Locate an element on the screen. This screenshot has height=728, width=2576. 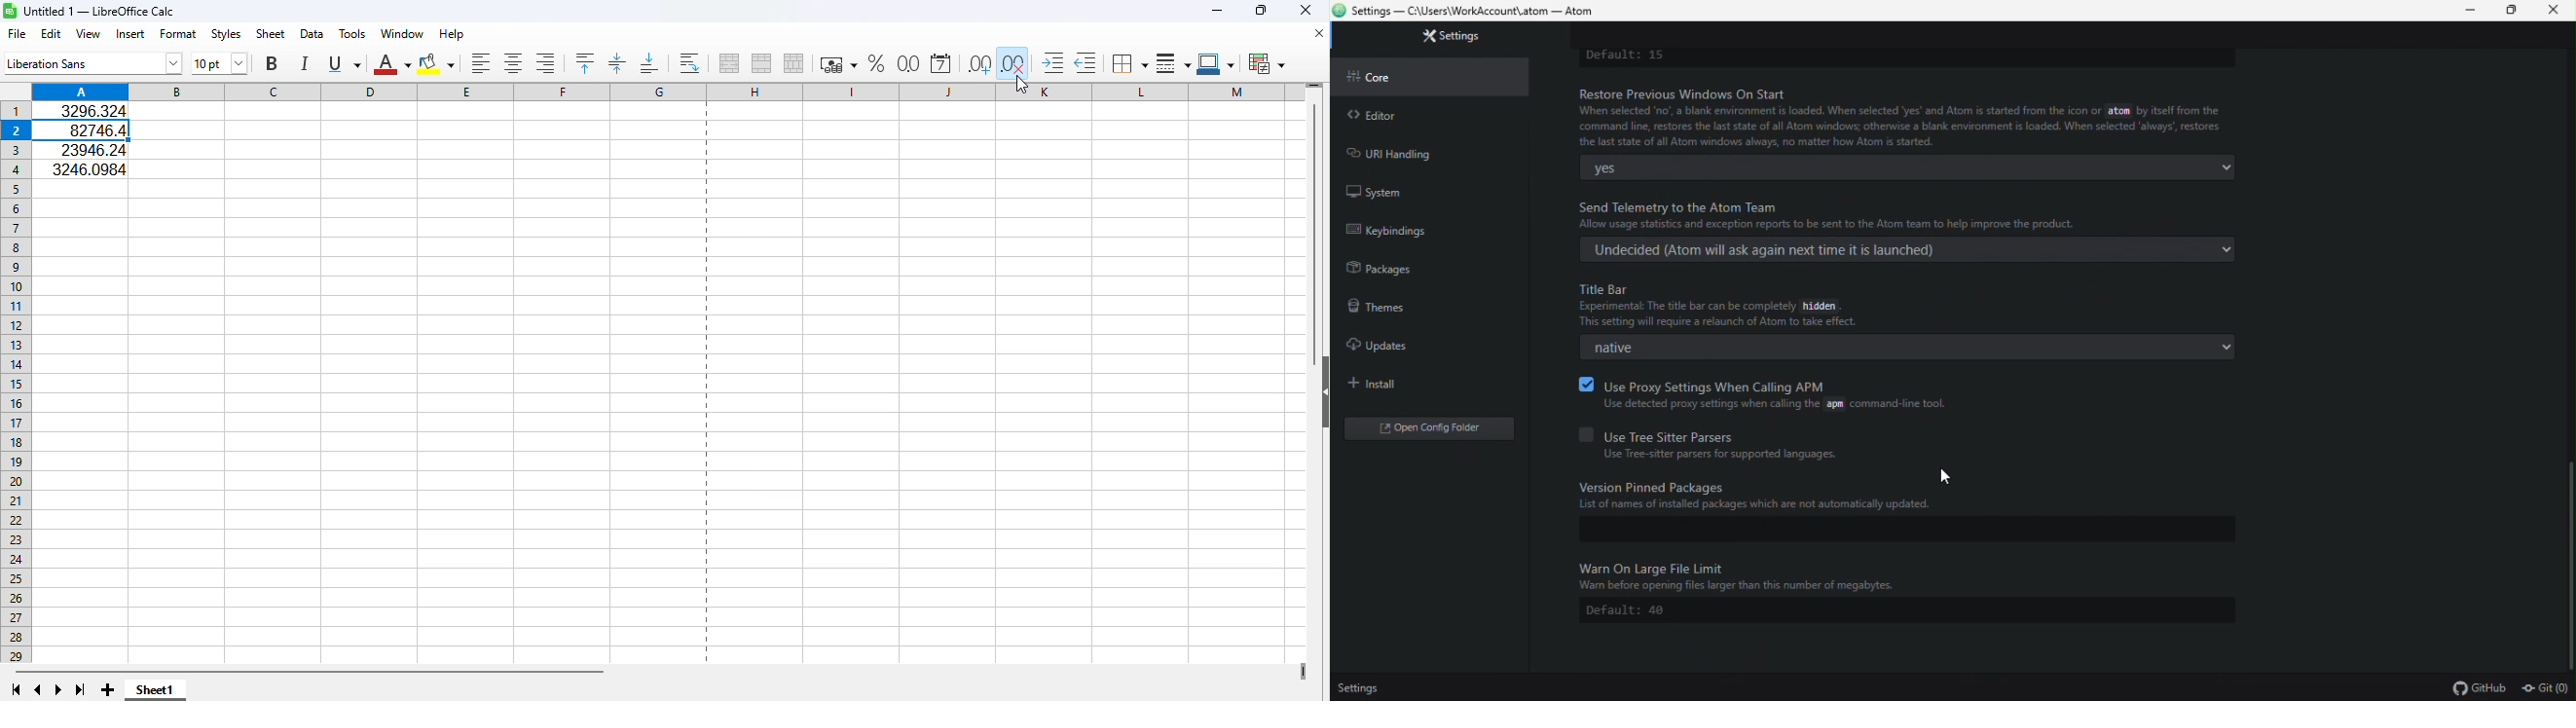
Untitled 1 — LibreOffice Calc. is located at coordinates (93, 10).